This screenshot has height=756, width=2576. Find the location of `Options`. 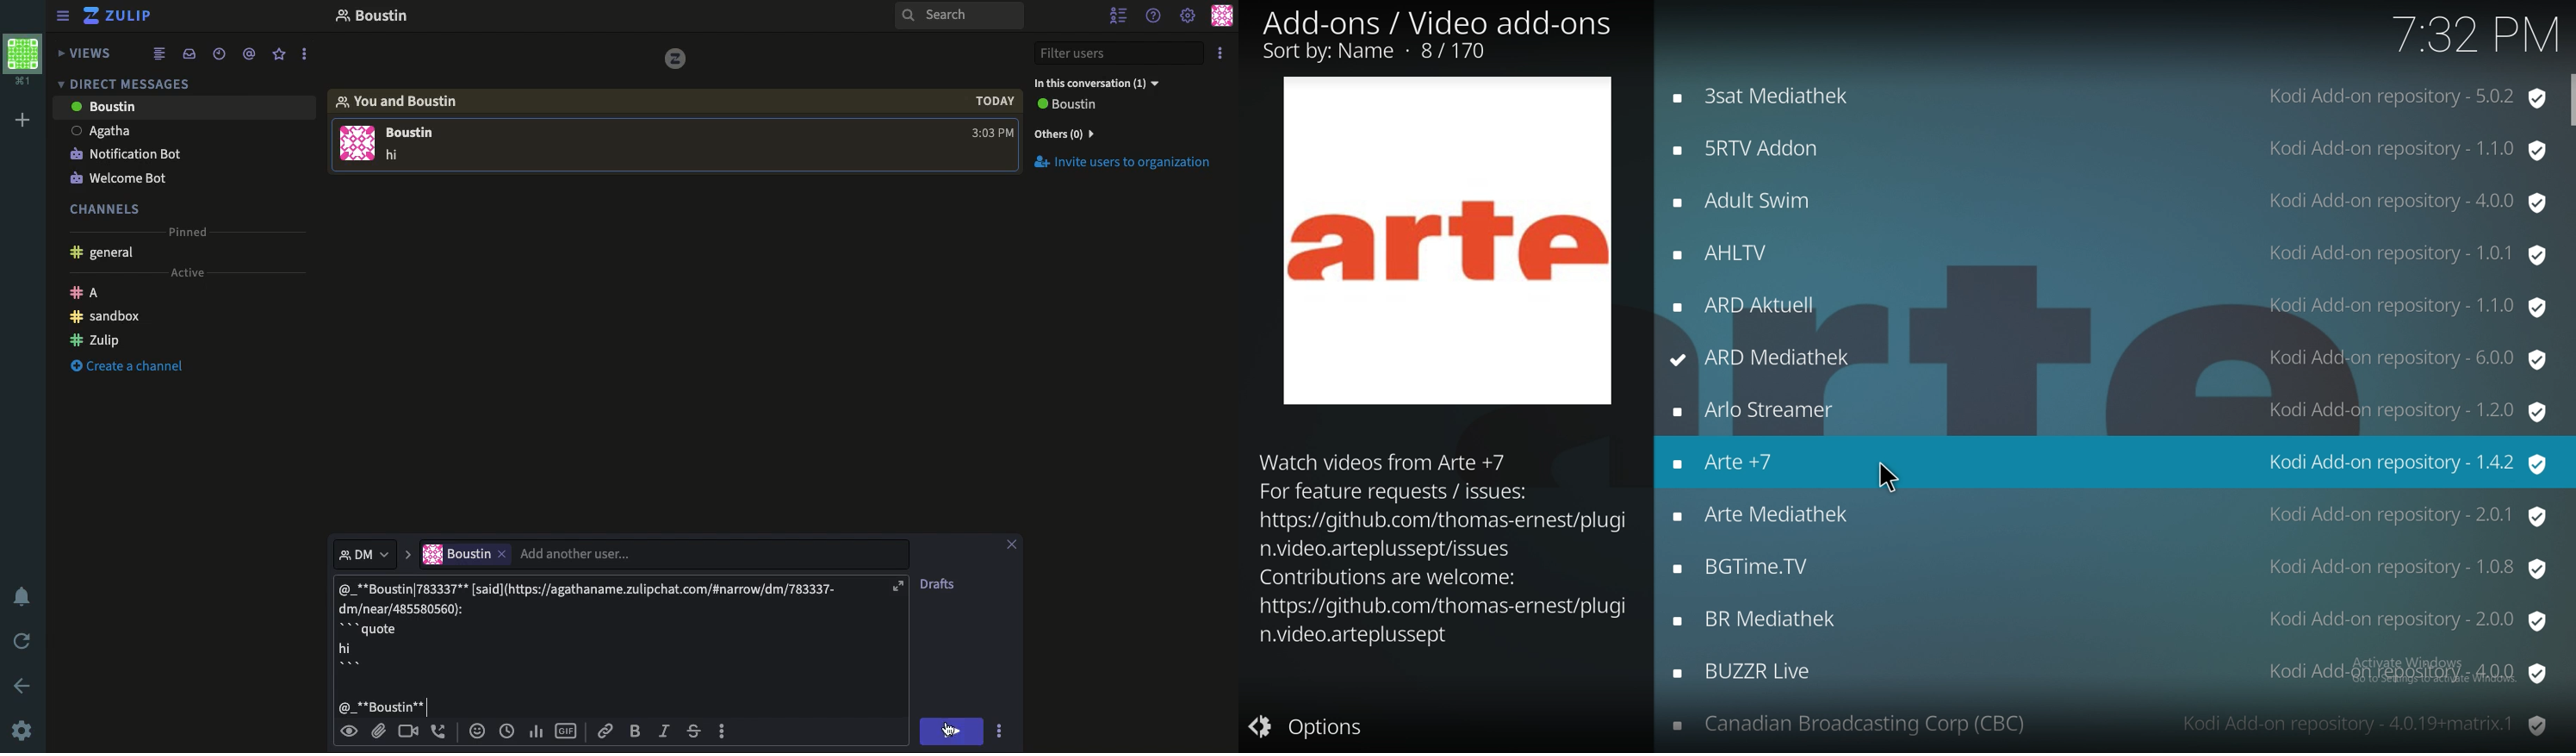

Options is located at coordinates (999, 730).